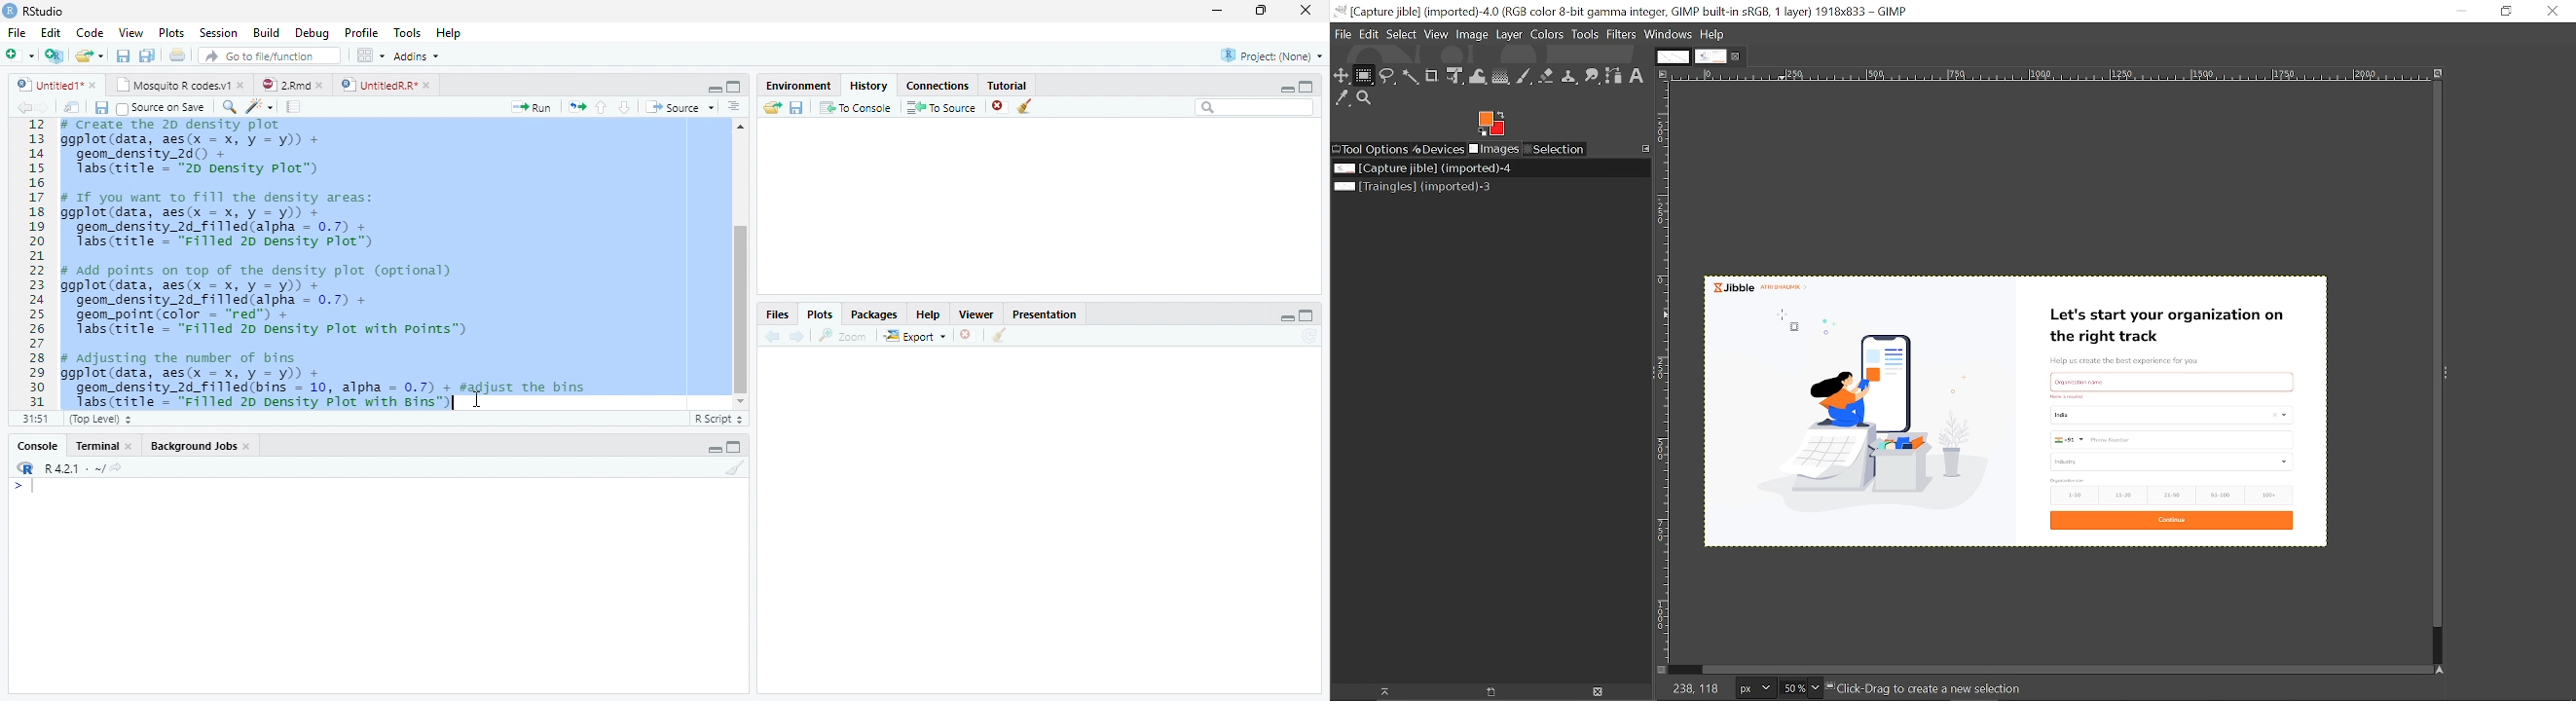 Image resolution: width=2576 pixels, height=728 pixels. I want to click on show in window, so click(73, 108).